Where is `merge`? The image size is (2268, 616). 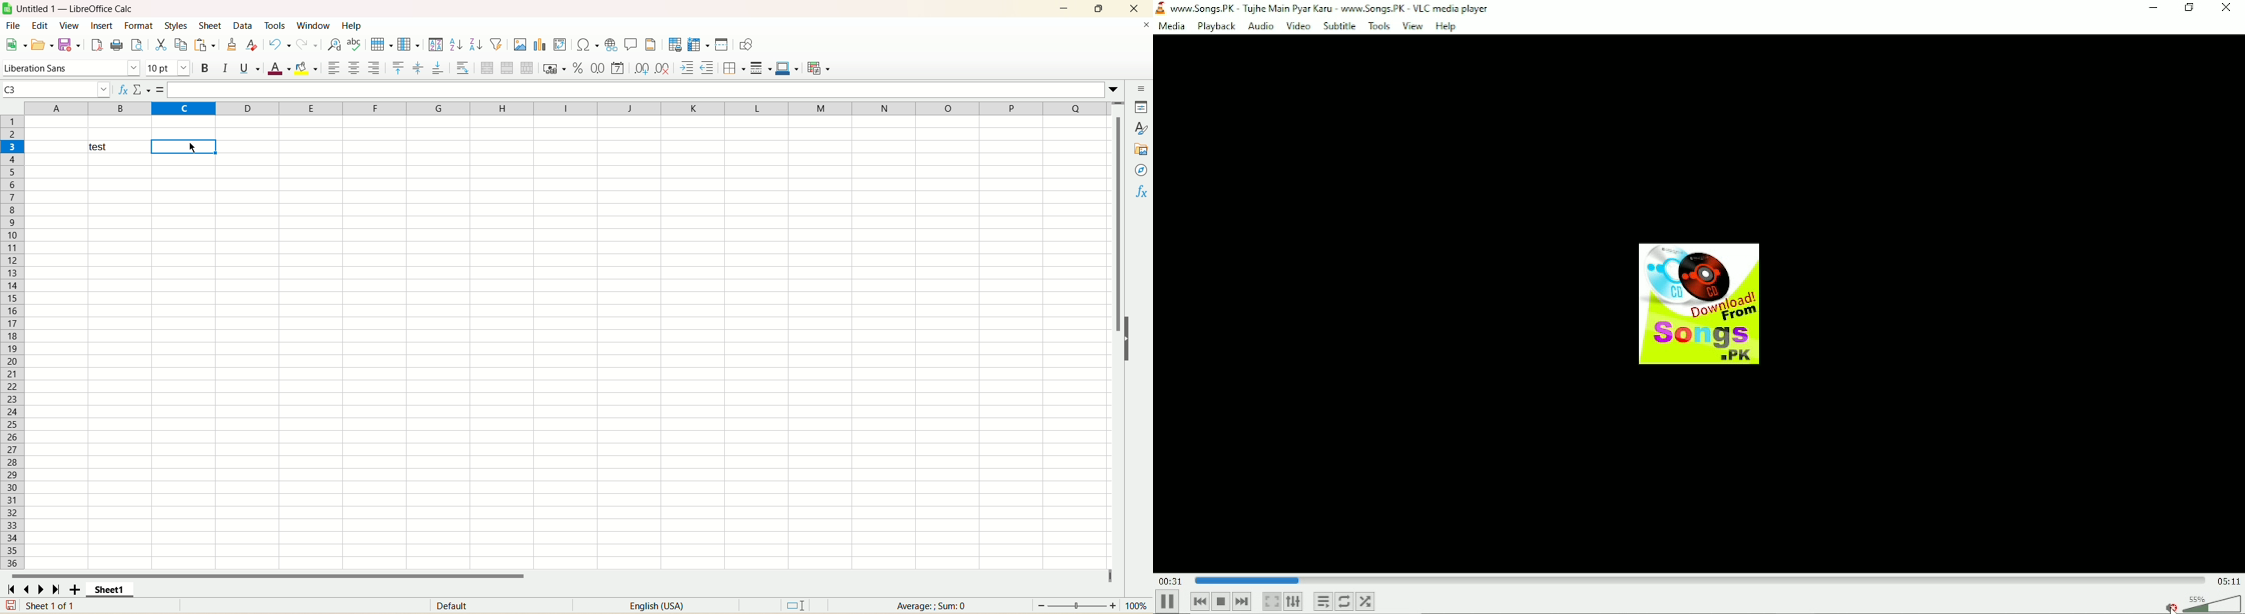 merge is located at coordinates (508, 68).